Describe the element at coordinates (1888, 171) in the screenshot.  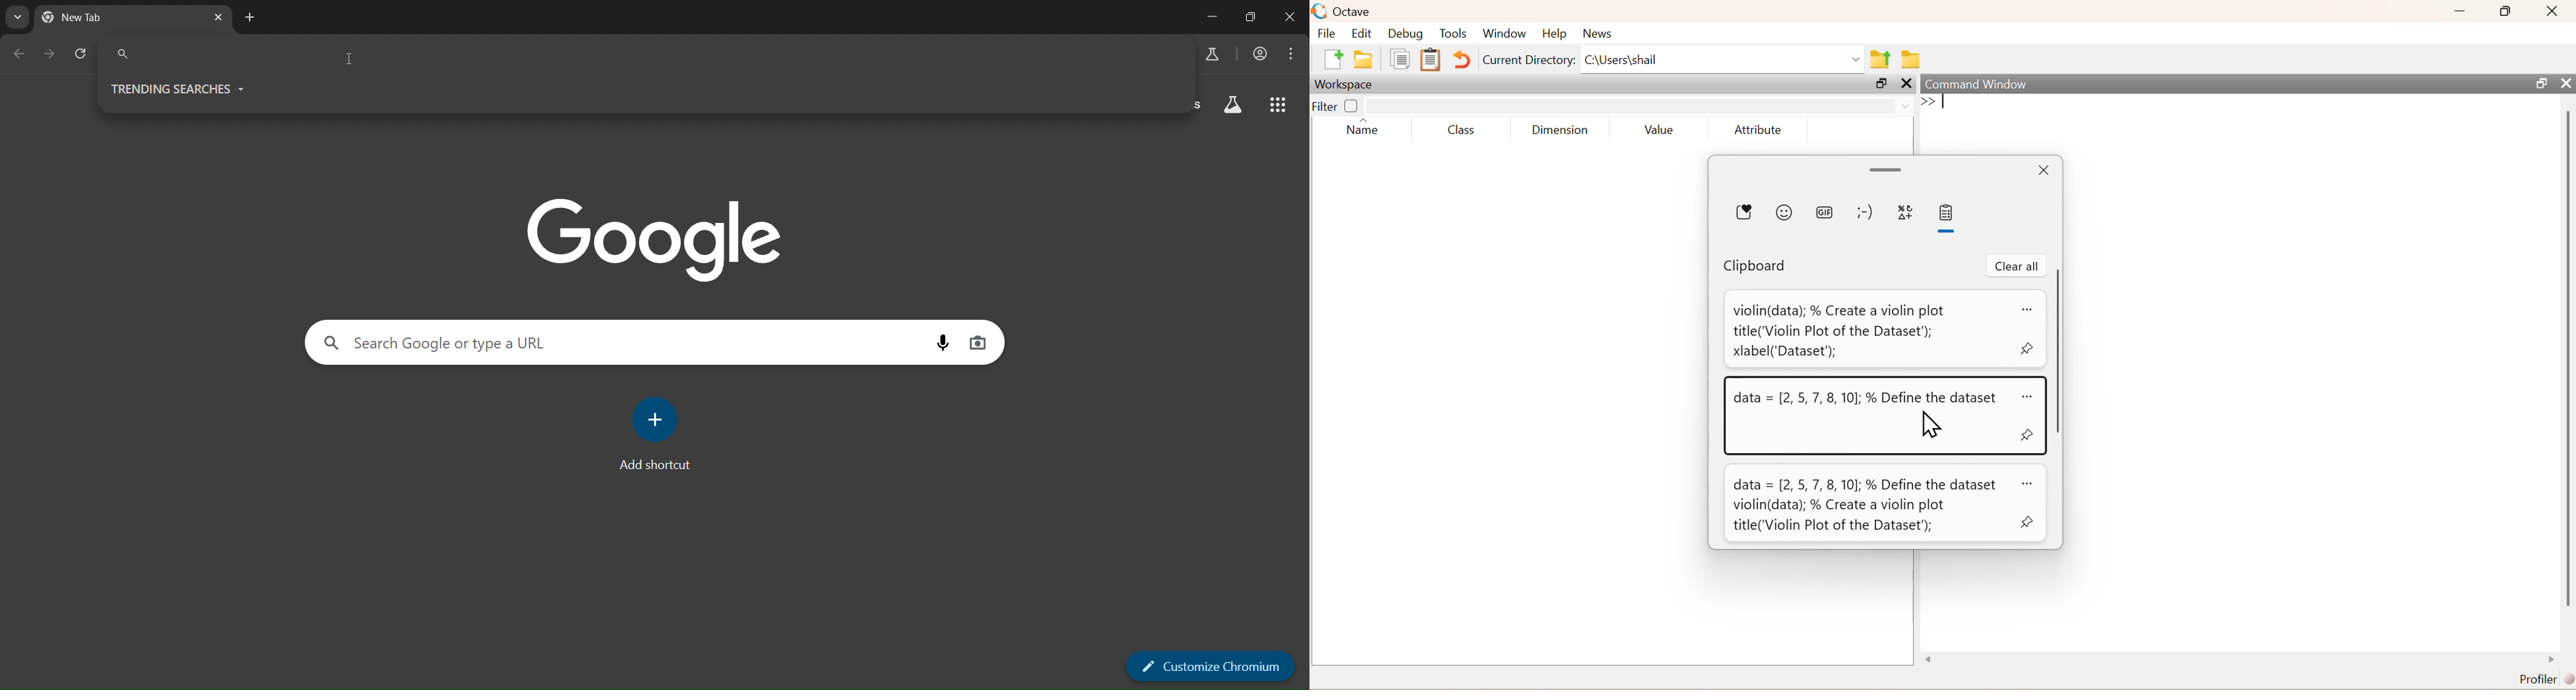
I see `drag handle` at that location.